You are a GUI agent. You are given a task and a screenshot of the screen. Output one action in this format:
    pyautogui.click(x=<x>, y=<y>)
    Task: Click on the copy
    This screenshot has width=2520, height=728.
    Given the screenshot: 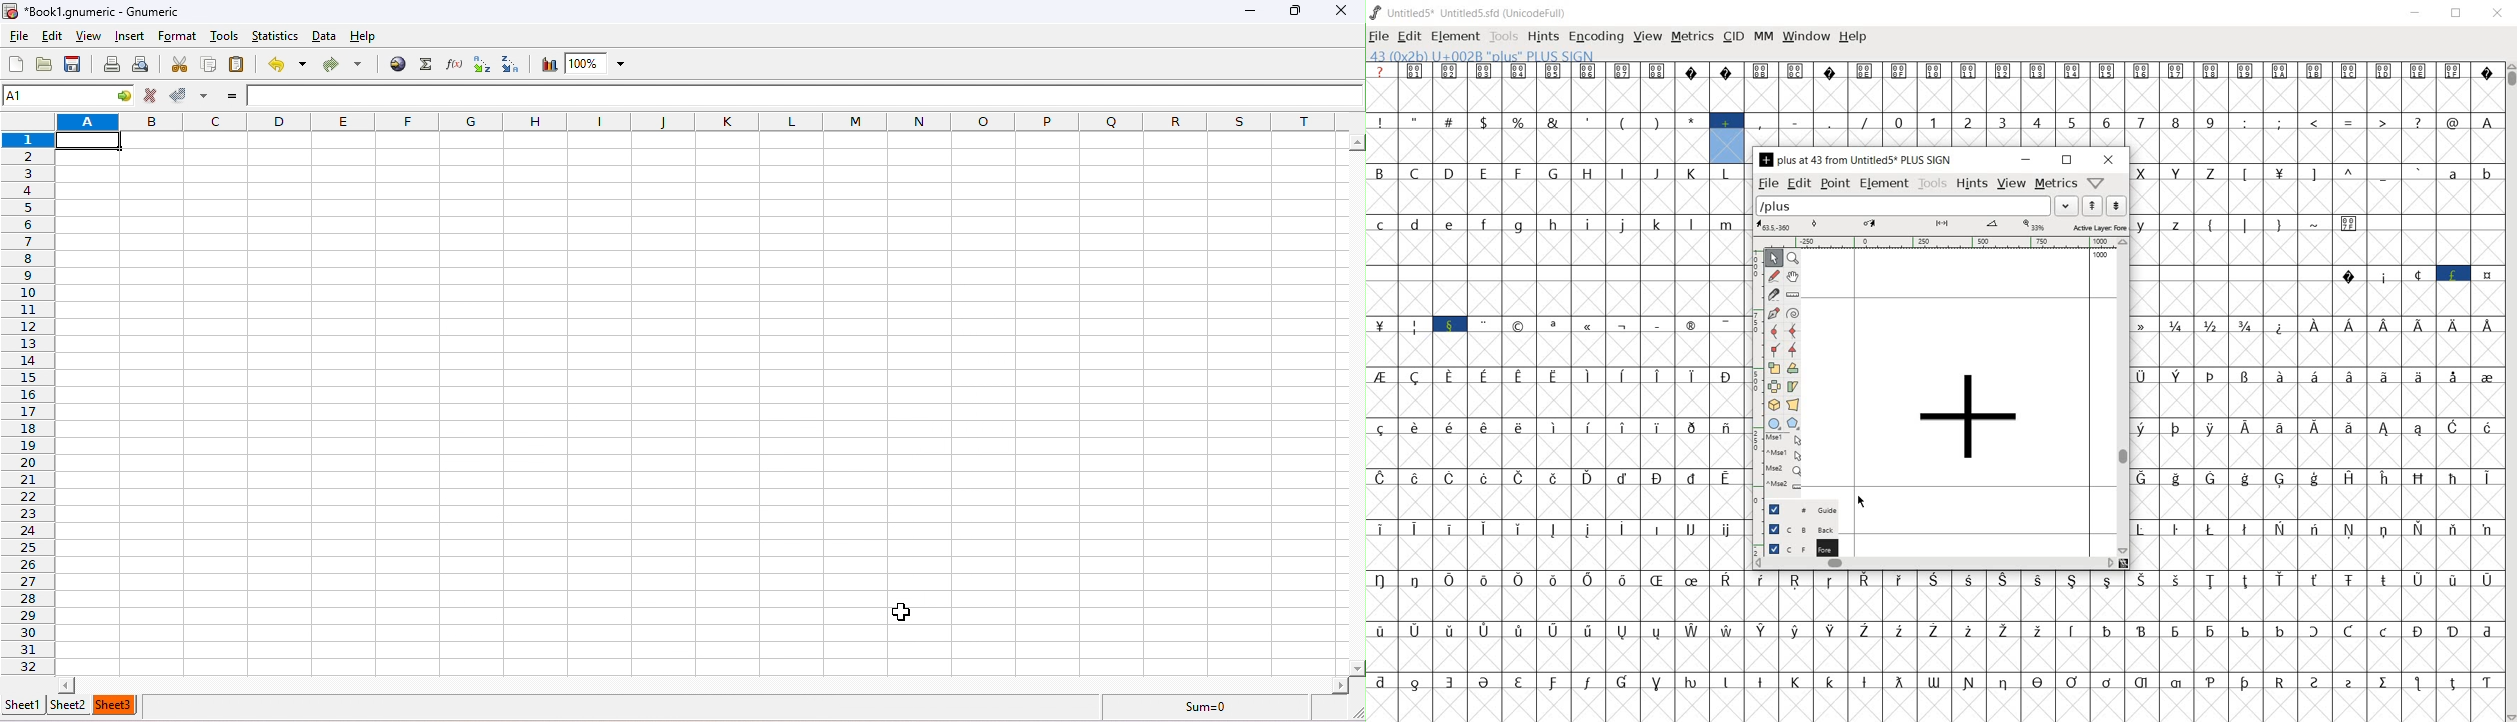 What is the action you would take?
    pyautogui.click(x=205, y=66)
    